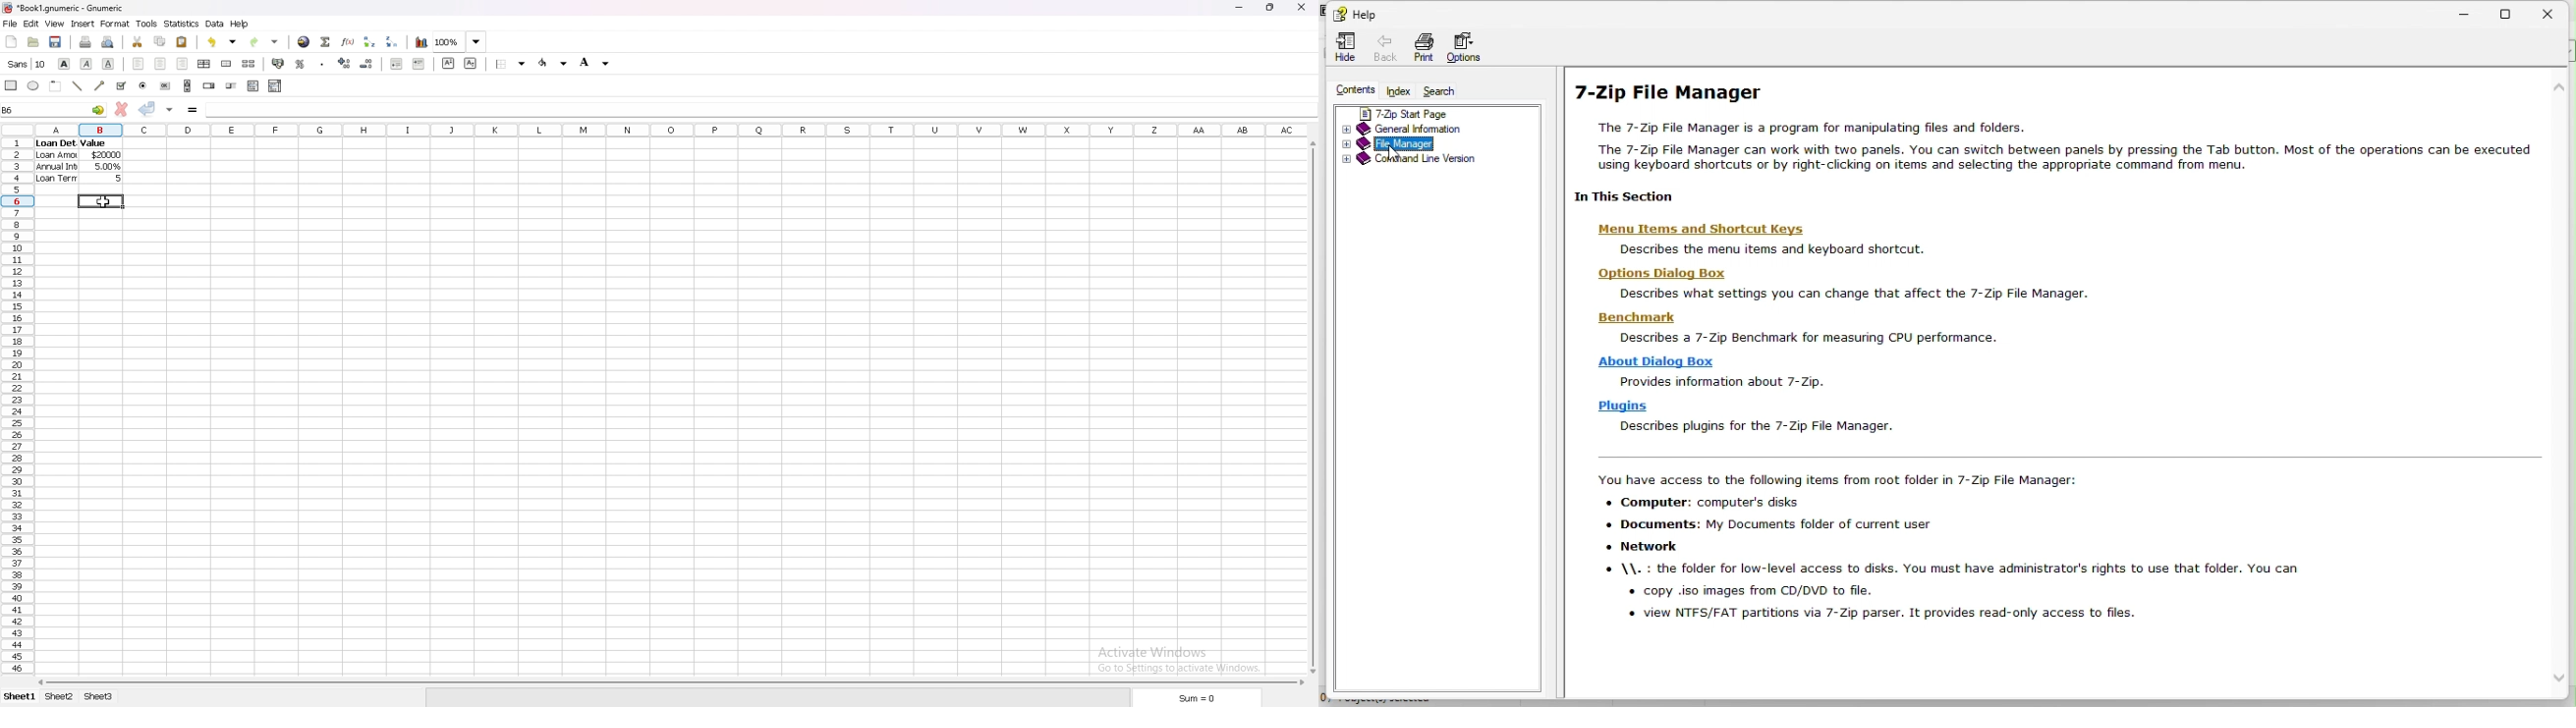 The width and height of the screenshot is (2576, 728). Describe the element at coordinates (33, 41) in the screenshot. I see `open` at that location.